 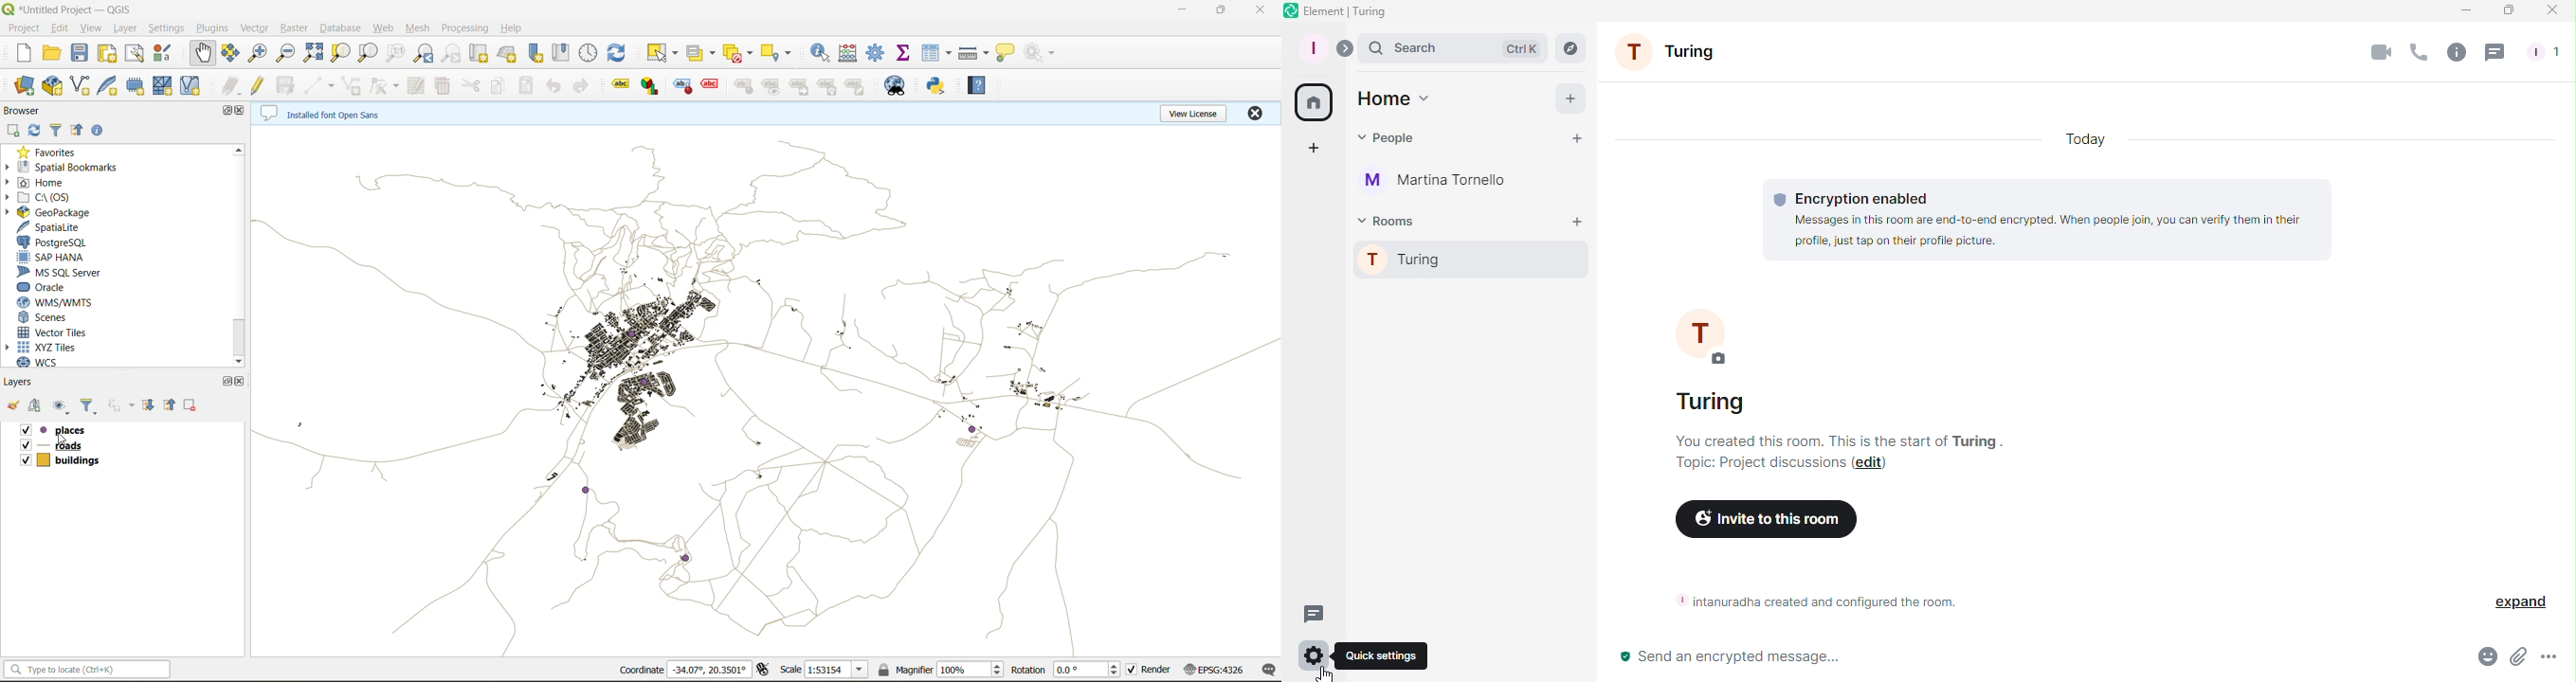 What do you see at coordinates (2005, 660) in the screenshot?
I see `Write message` at bounding box center [2005, 660].